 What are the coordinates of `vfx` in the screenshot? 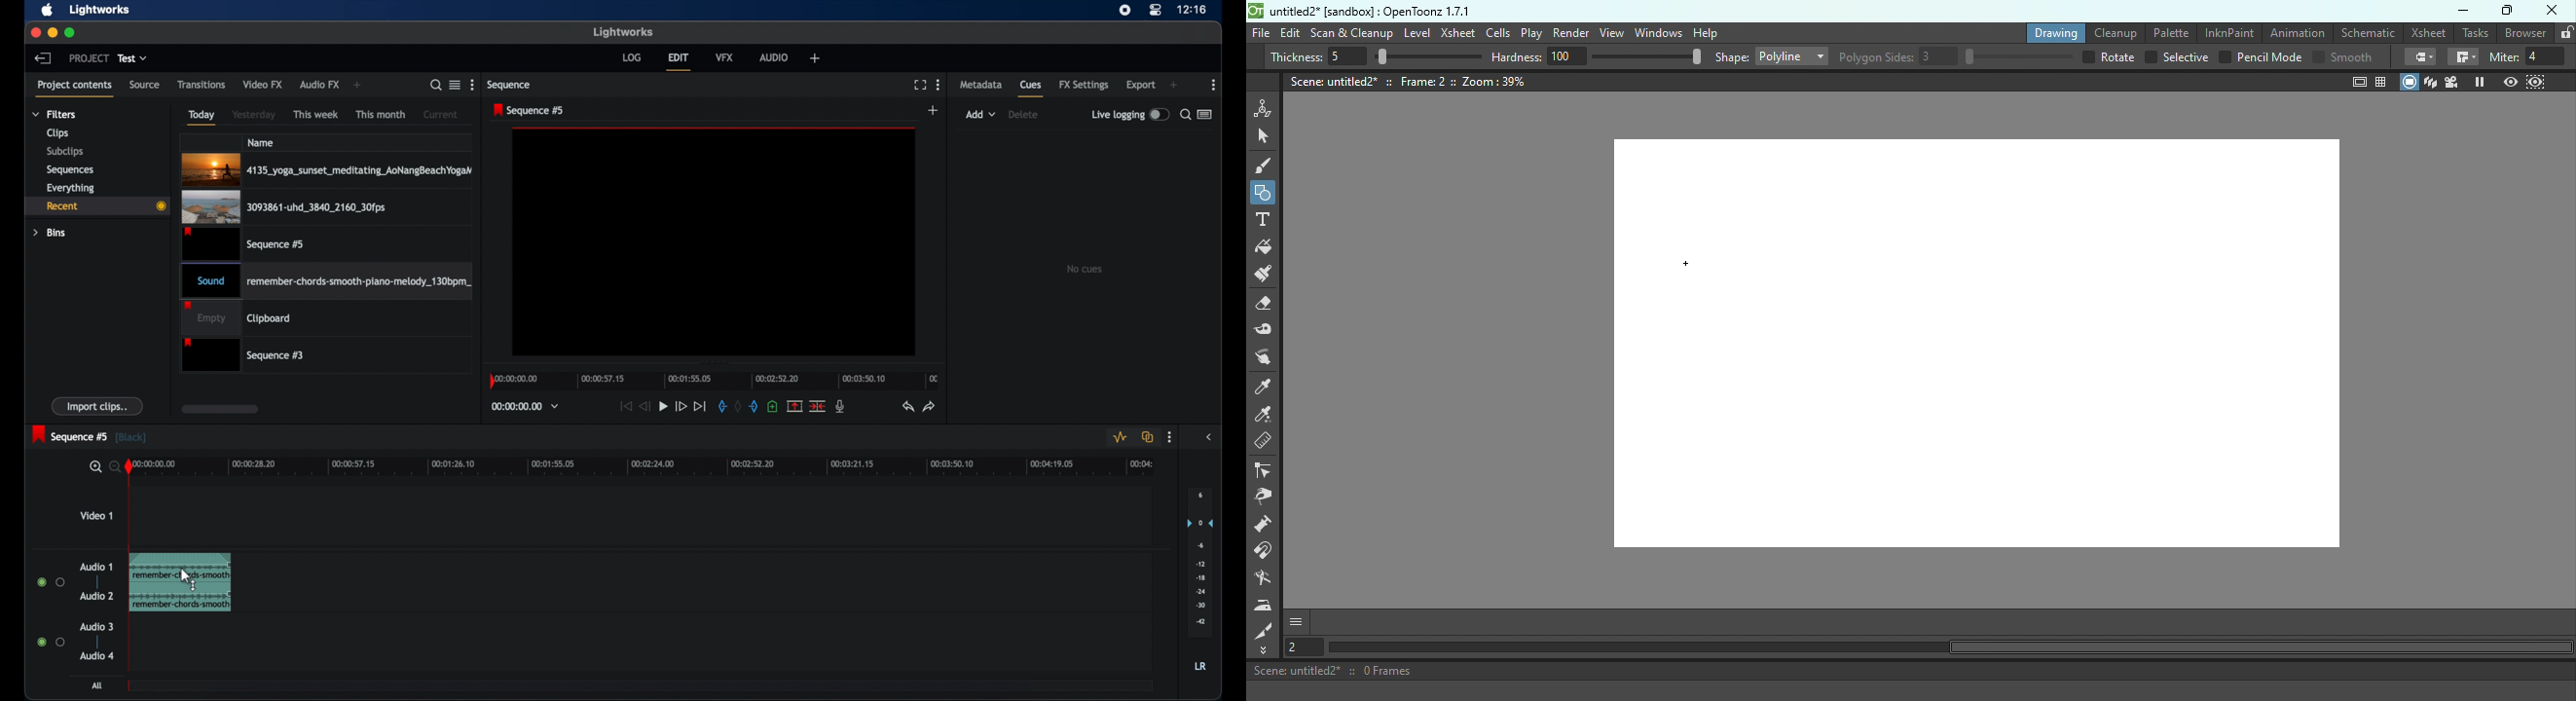 It's located at (724, 56).